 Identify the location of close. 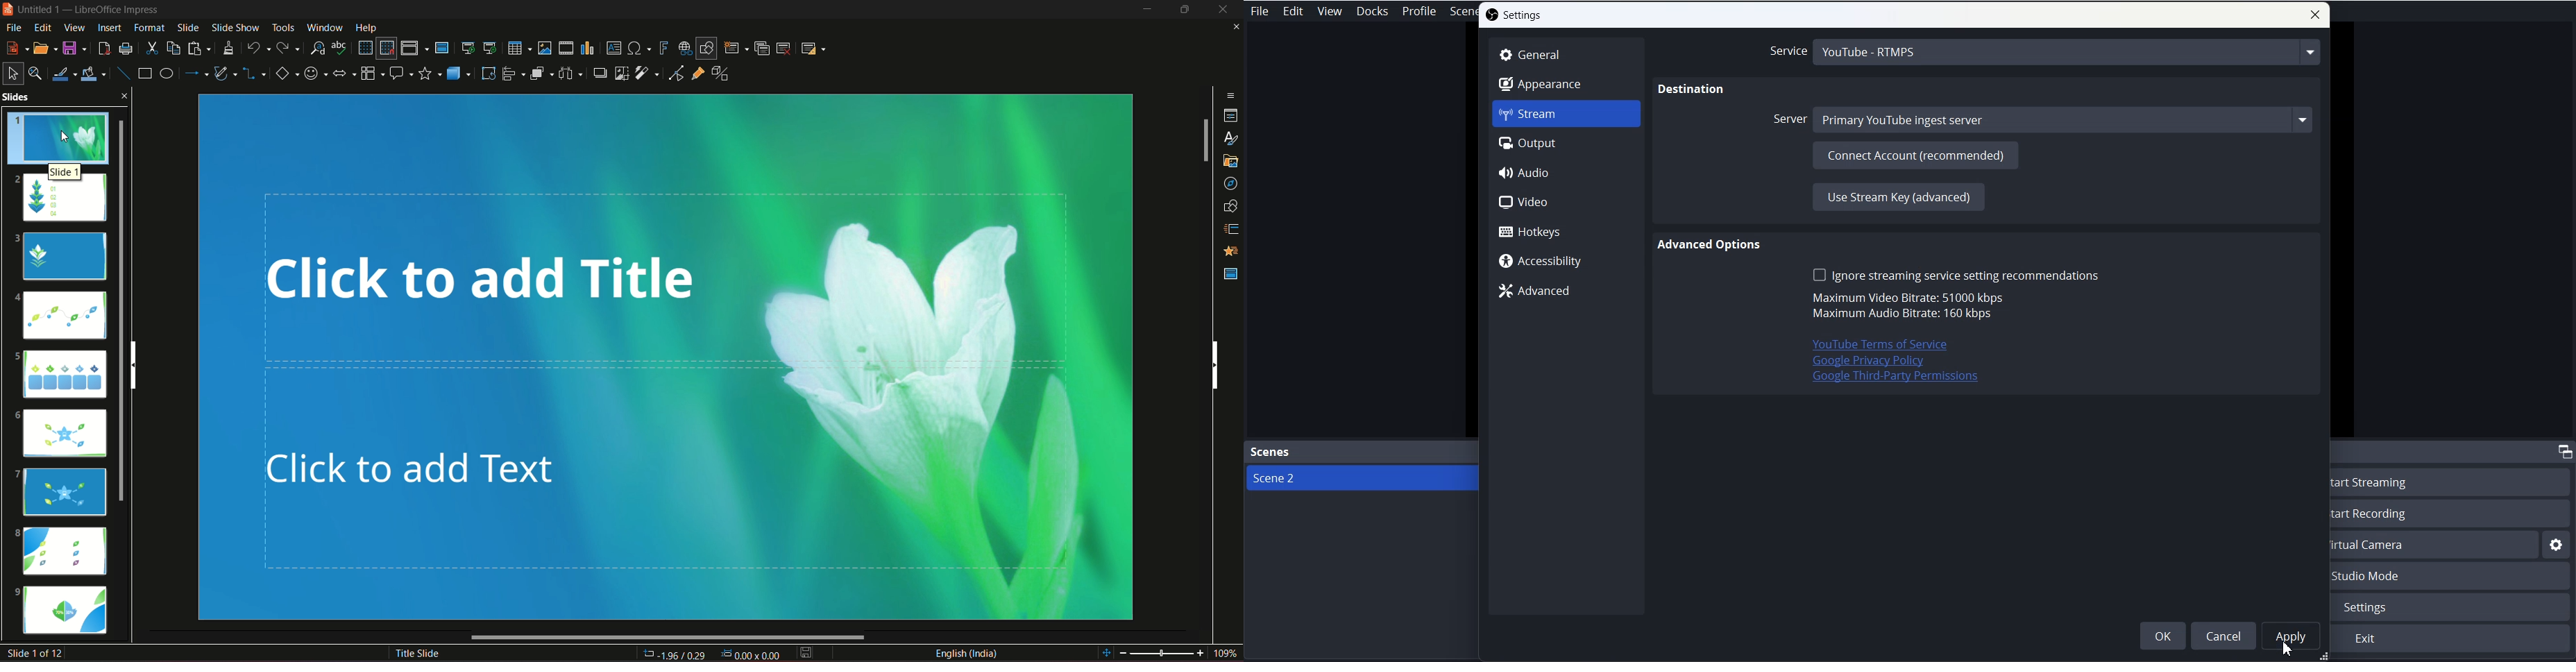
(1223, 10).